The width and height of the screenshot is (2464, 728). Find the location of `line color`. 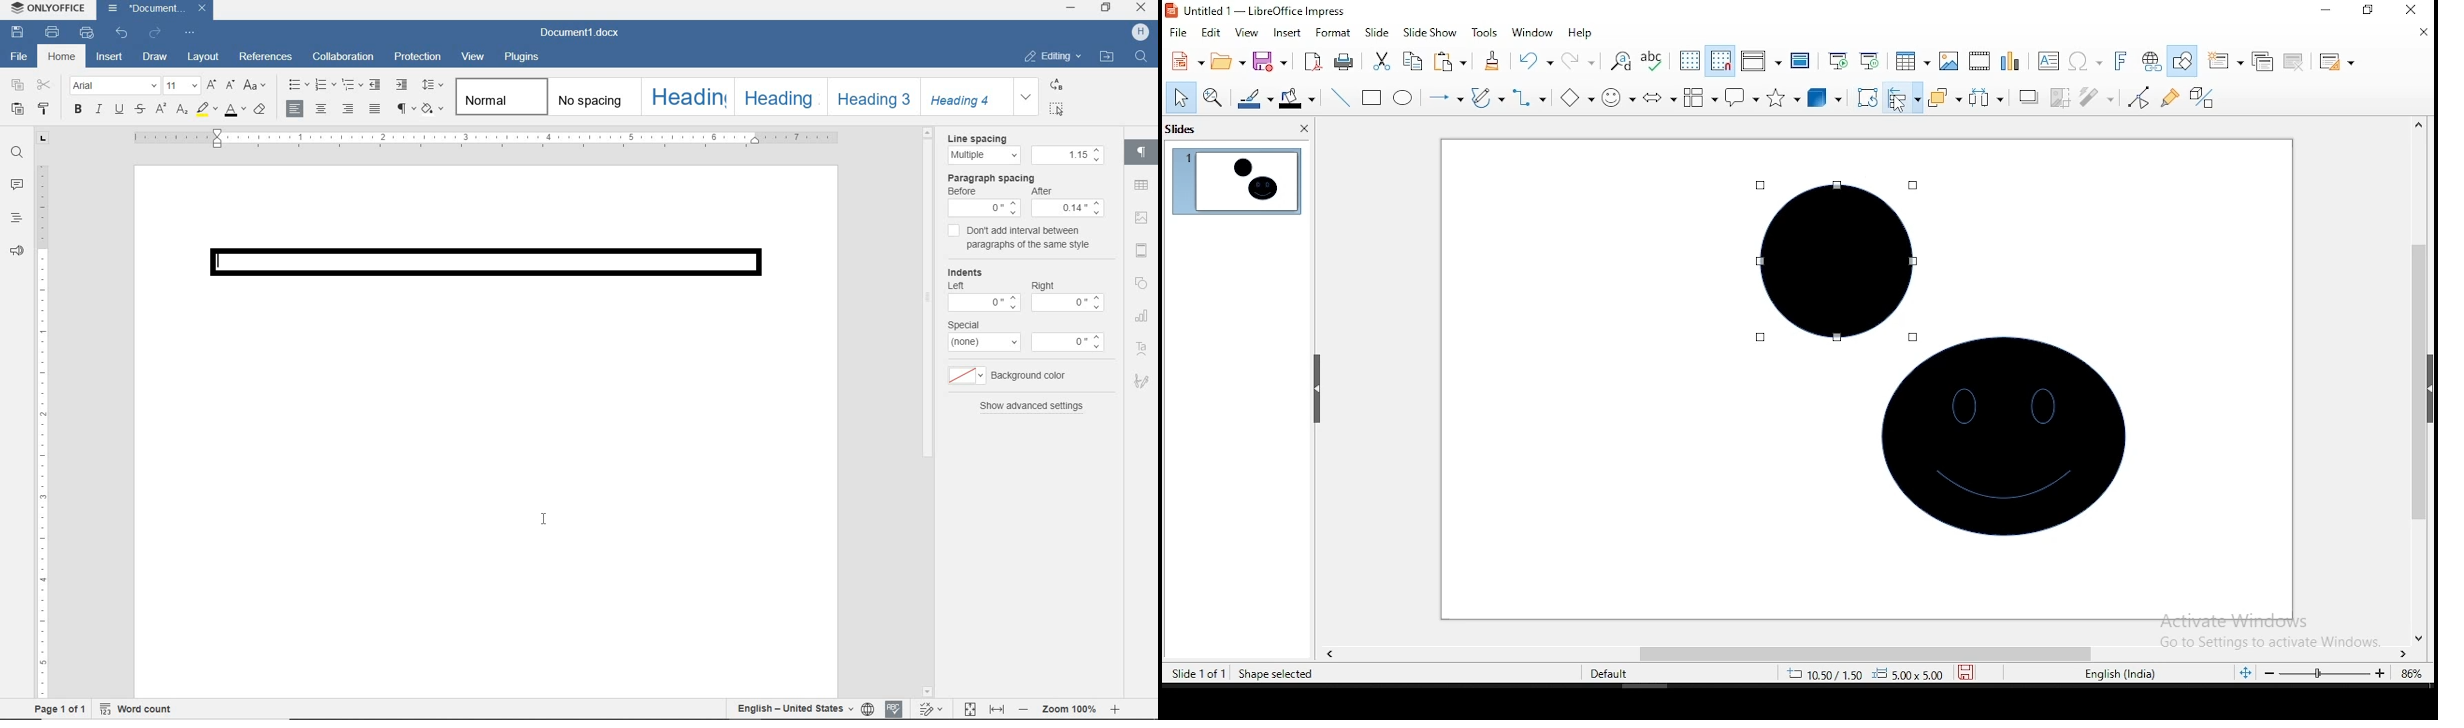

line color is located at coordinates (1254, 101).